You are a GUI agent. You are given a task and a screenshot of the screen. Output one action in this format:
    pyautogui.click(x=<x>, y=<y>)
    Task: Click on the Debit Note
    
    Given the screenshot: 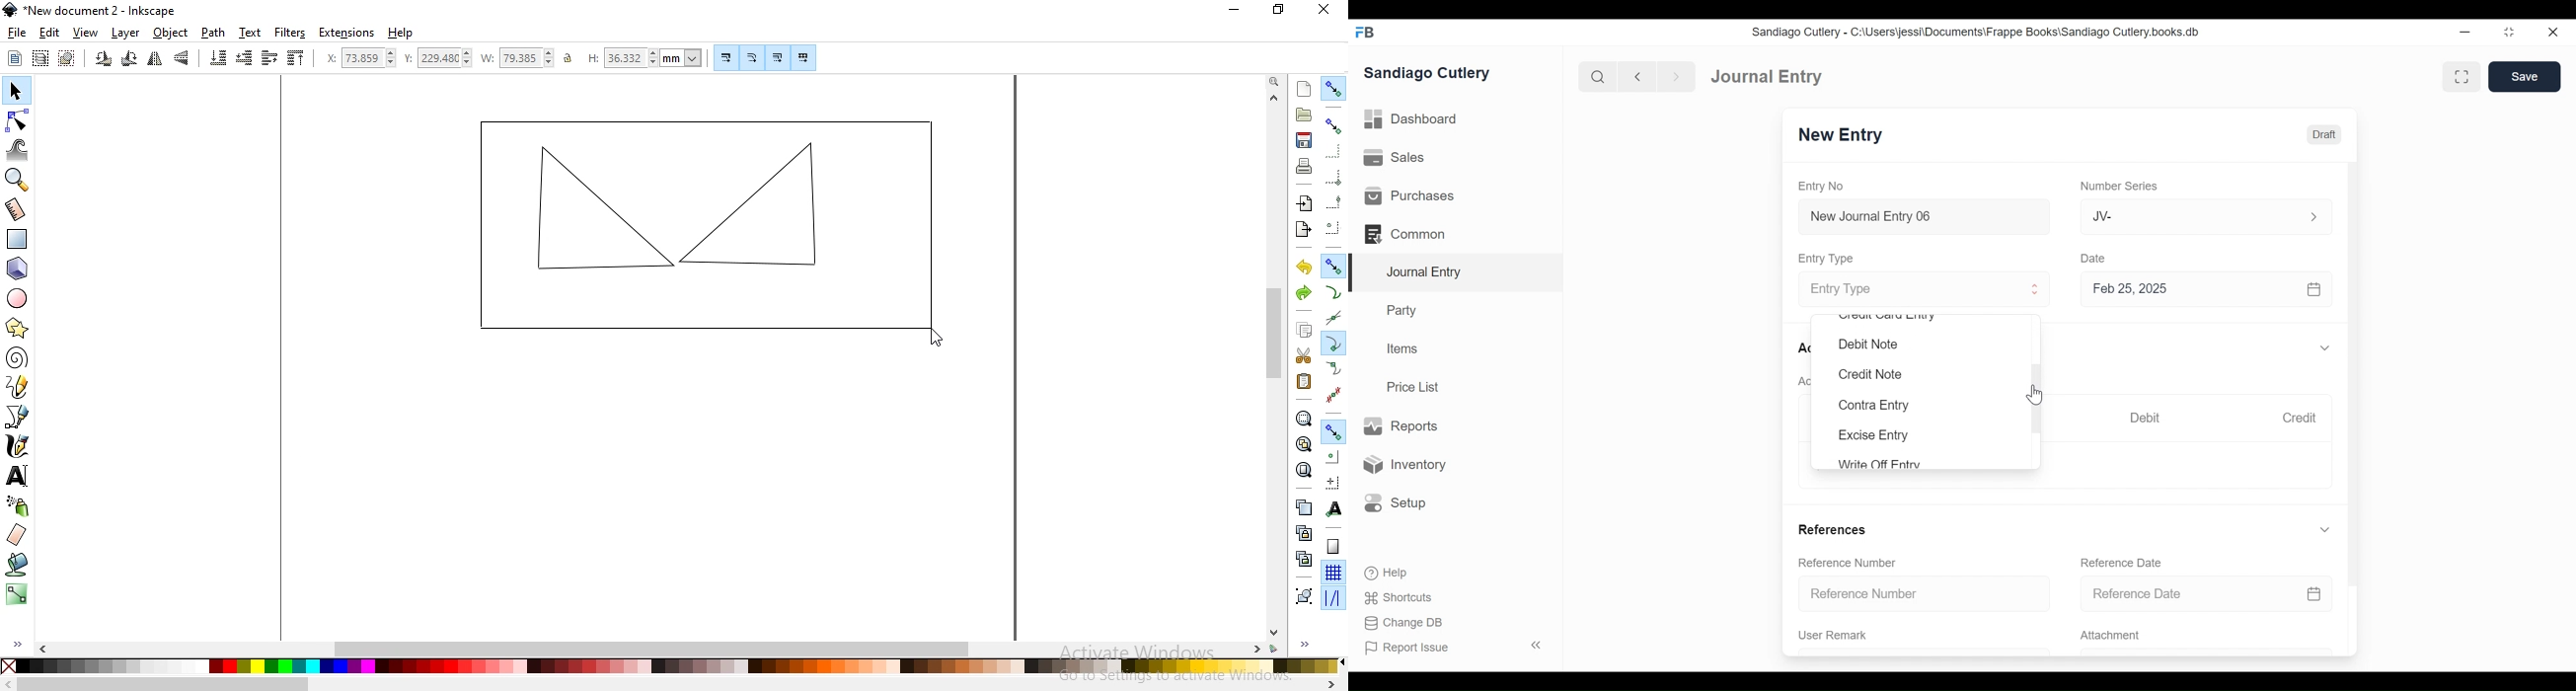 What is the action you would take?
    pyautogui.click(x=1869, y=344)
    